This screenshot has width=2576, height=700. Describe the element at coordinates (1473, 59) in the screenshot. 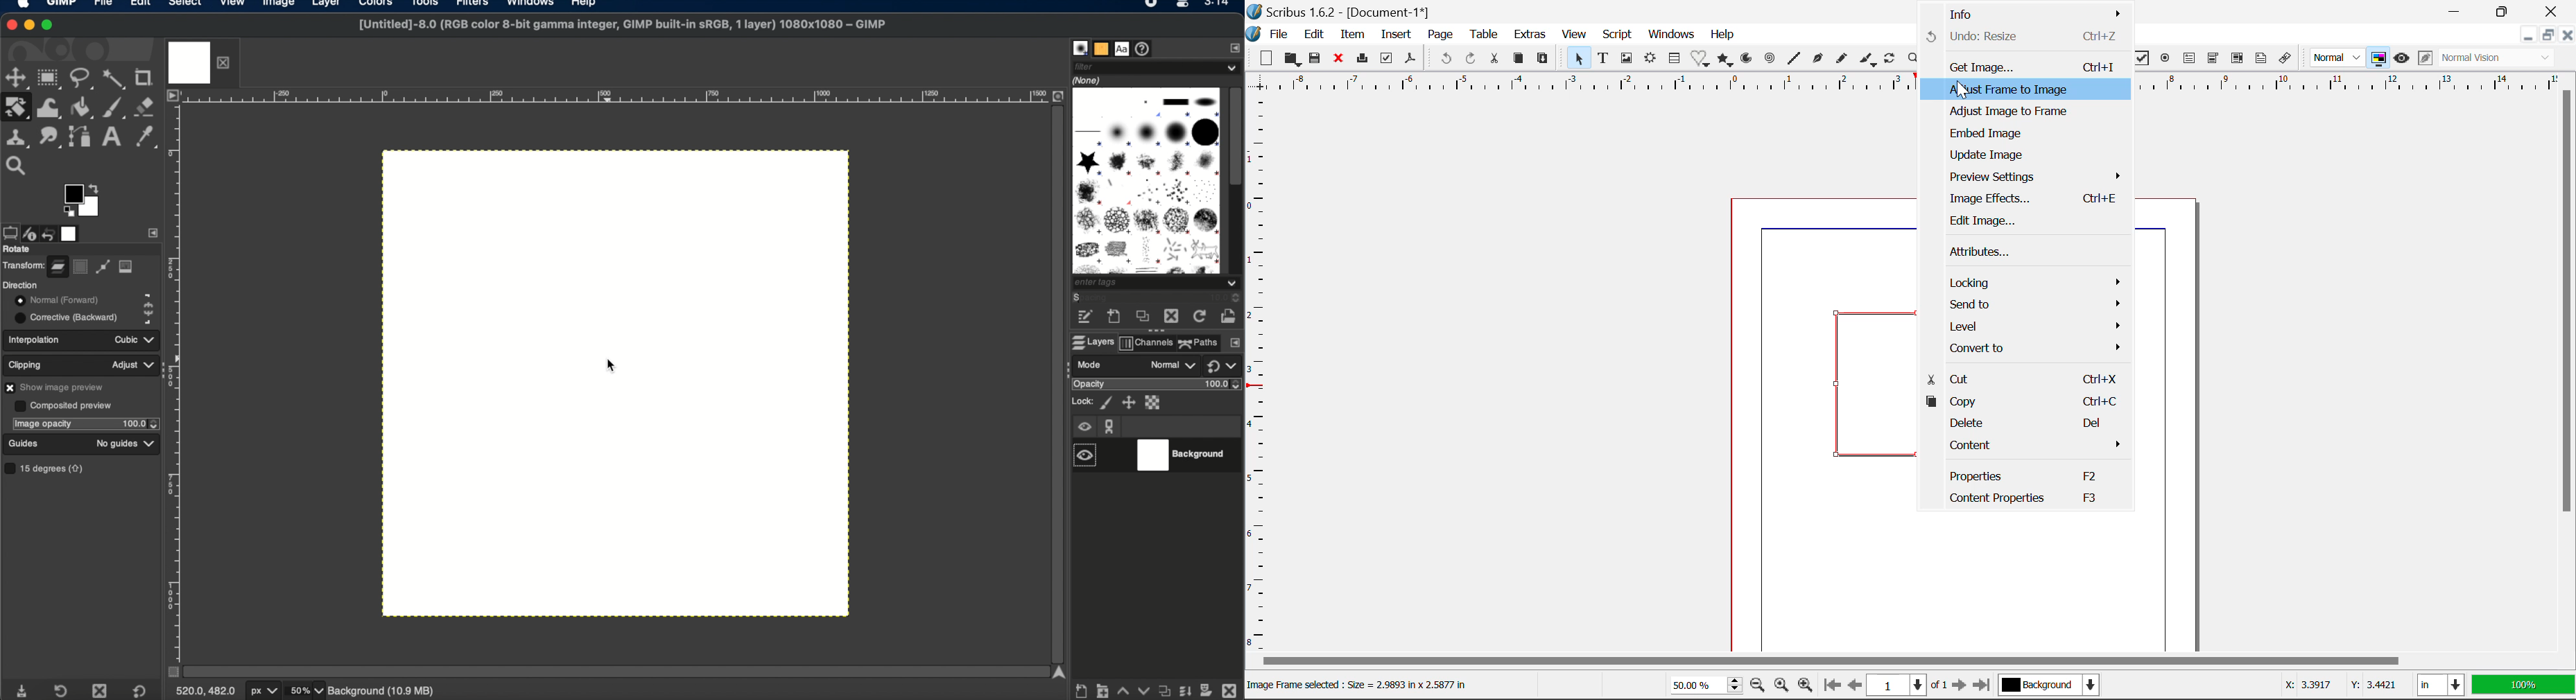

I see `Redo` at that location.